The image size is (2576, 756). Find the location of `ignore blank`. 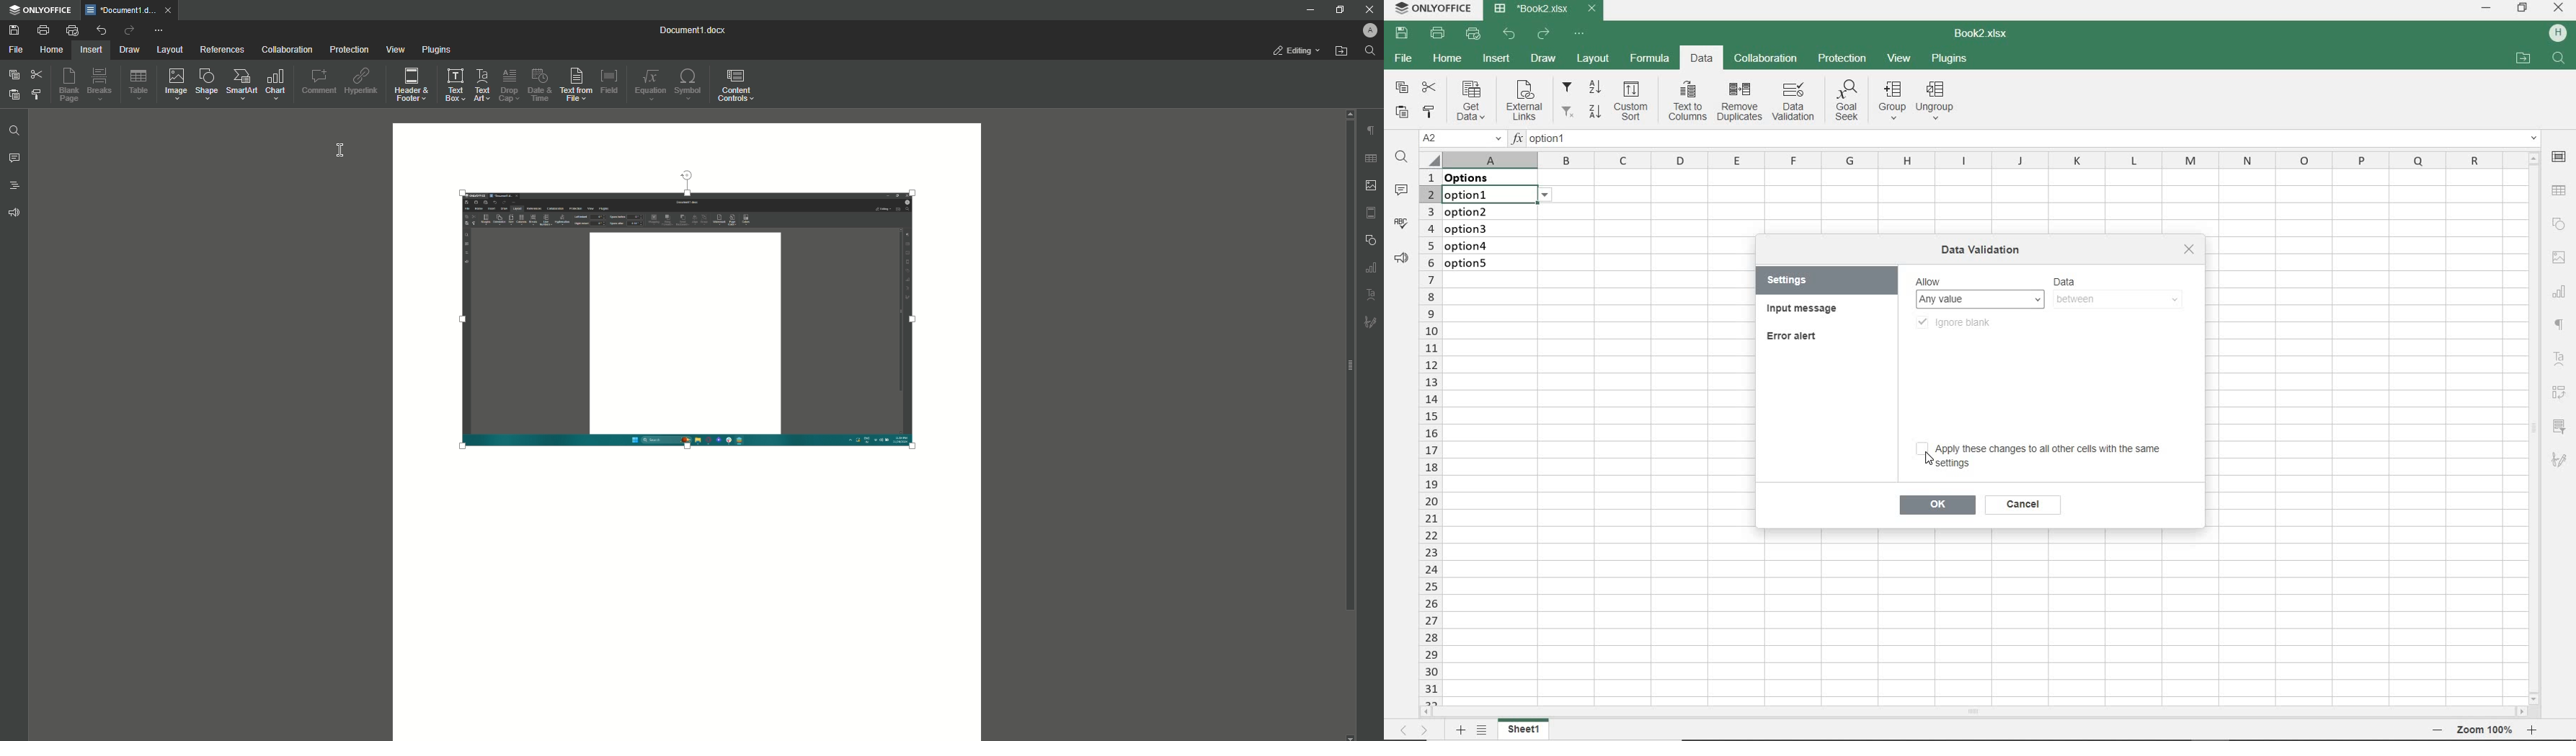

ignore blank is located at coordinates (1959, 321).